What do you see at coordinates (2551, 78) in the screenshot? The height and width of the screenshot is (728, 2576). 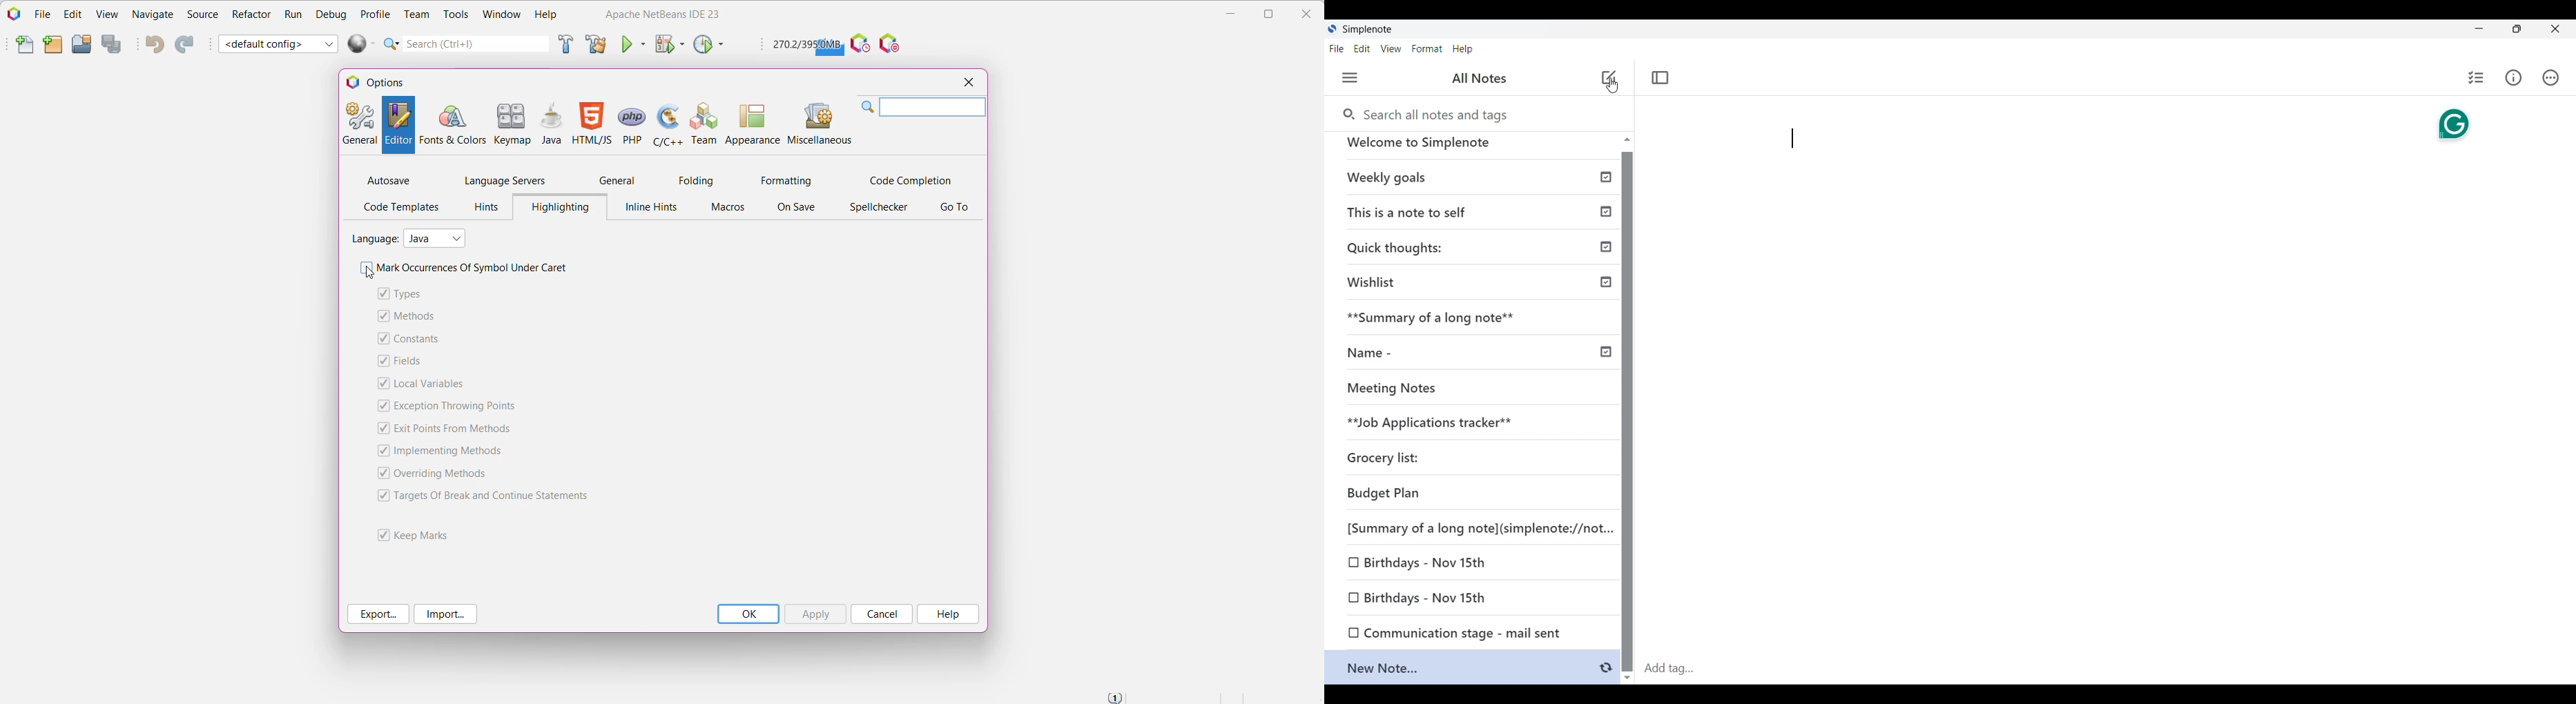 I see `Actions` at bounding box center [2551, 78].